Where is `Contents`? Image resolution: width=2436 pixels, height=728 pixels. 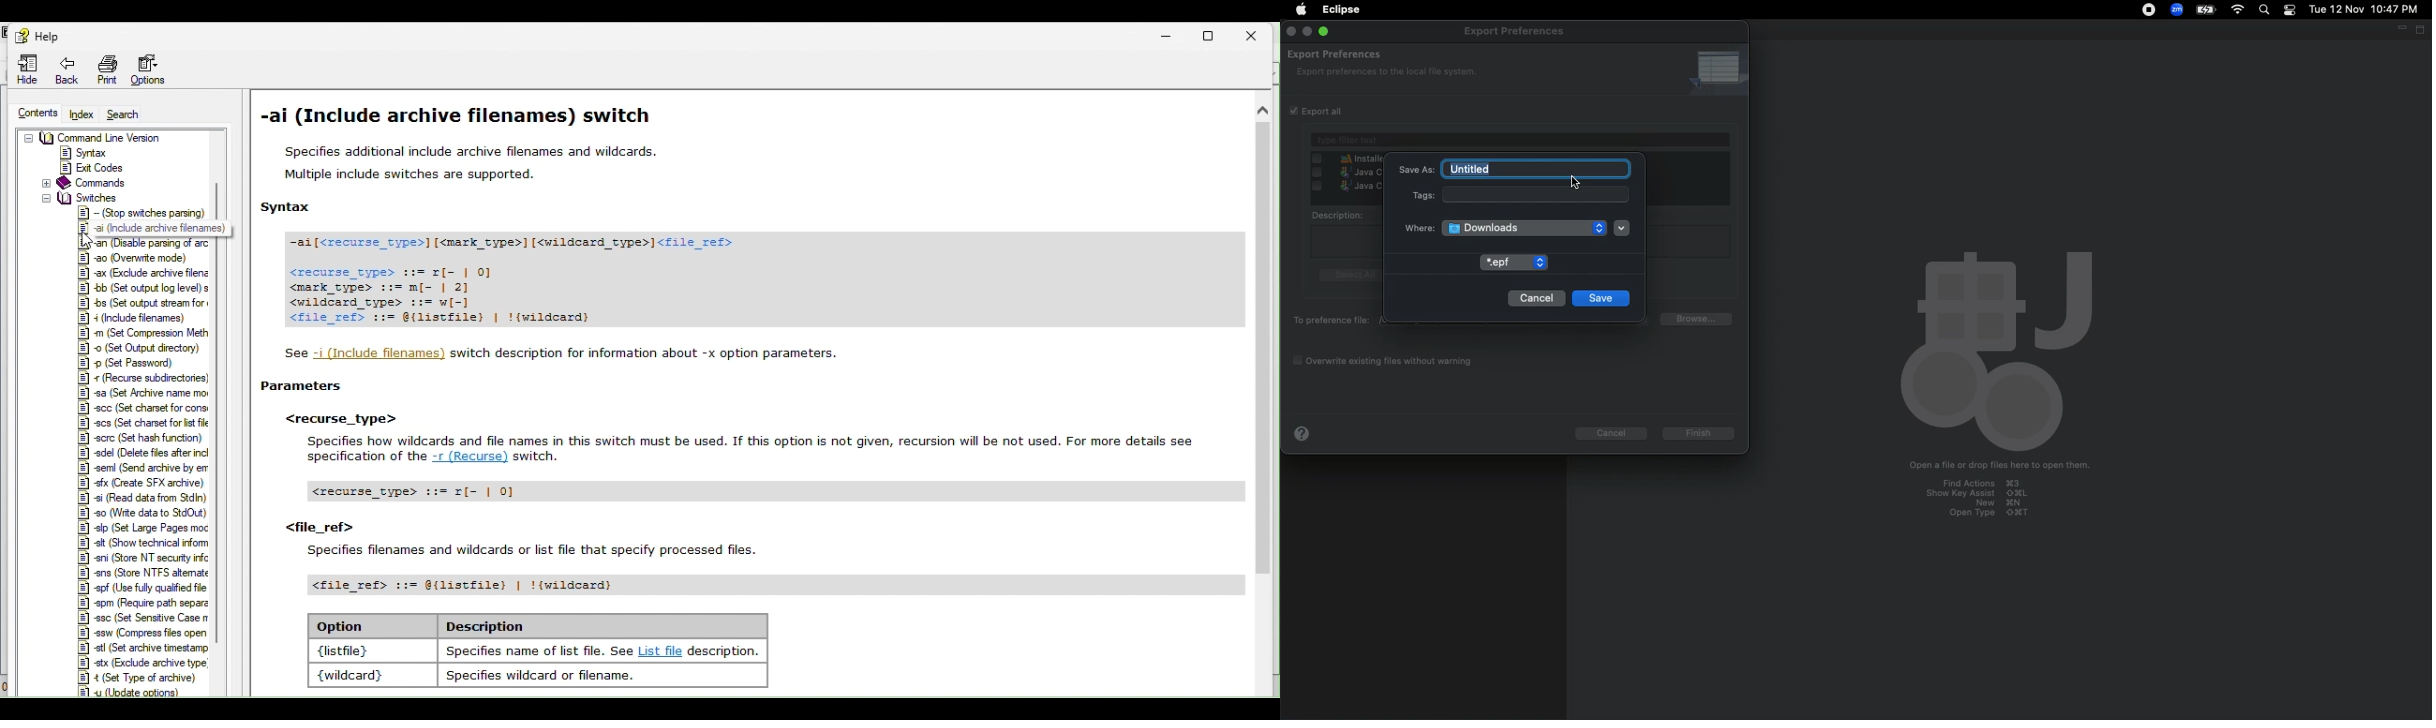 Contents is located at coordinates (35, 113).